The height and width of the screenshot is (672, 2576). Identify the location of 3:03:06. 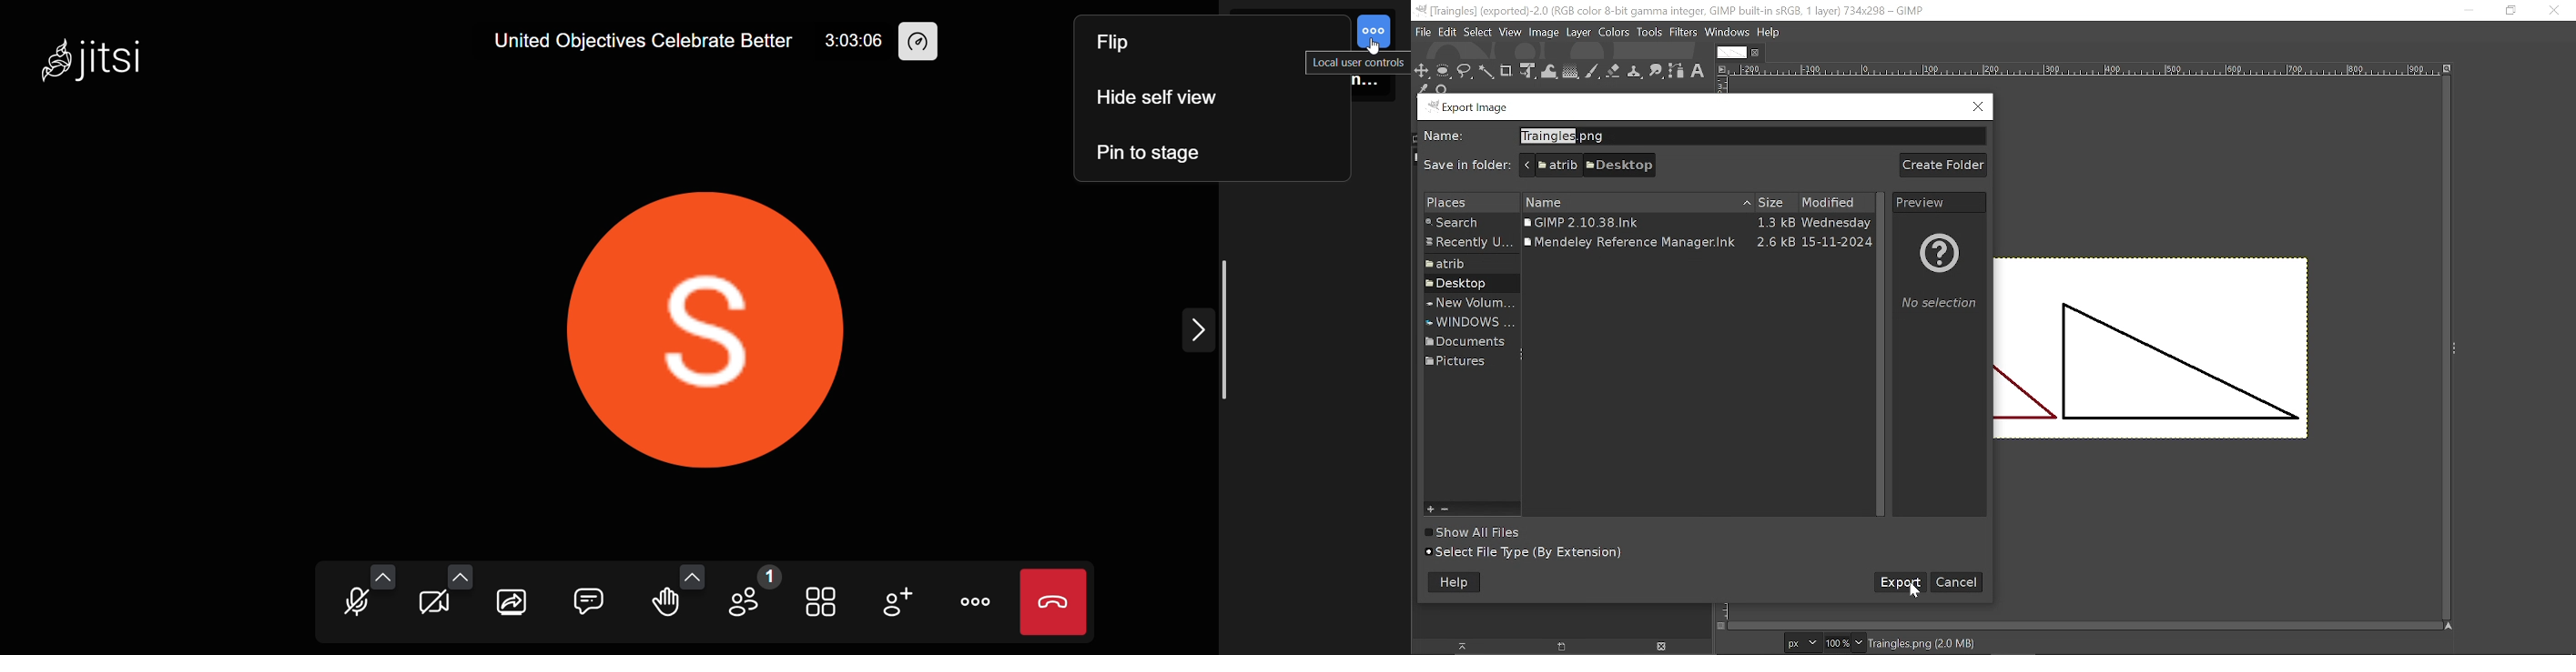
(852, 39).